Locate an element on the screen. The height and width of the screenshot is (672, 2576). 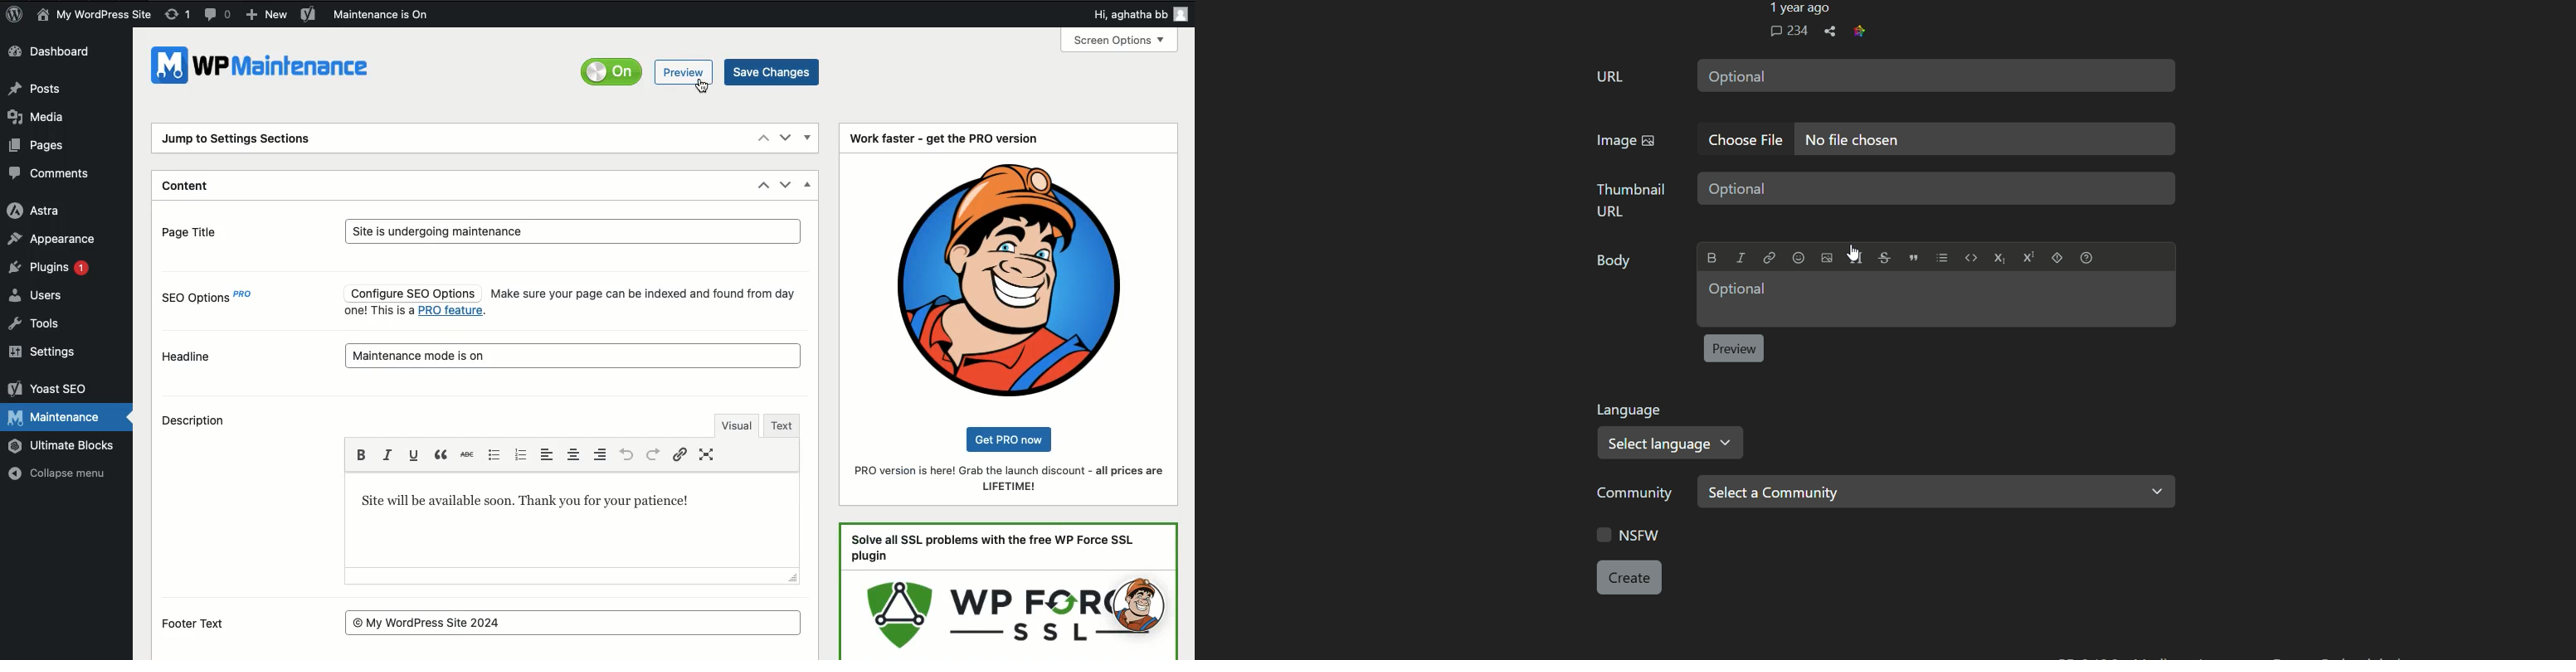
SEO options is located at coordinates (211, 301).